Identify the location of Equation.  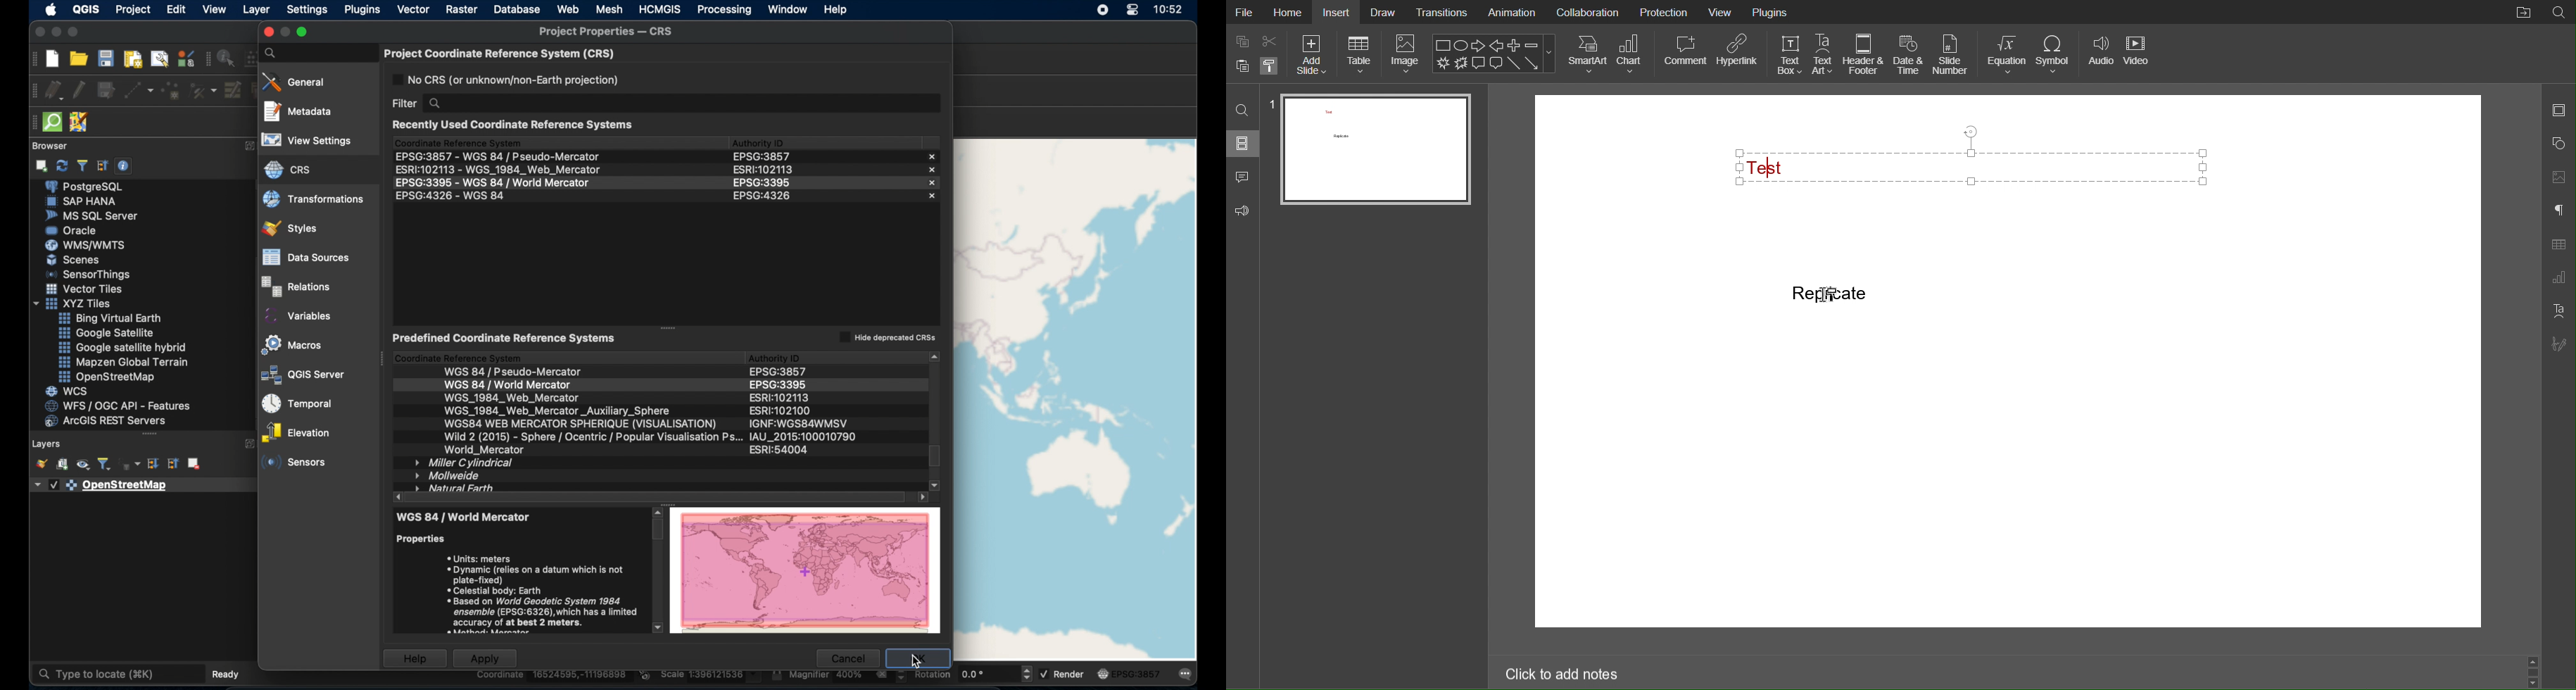
(2007, 55).